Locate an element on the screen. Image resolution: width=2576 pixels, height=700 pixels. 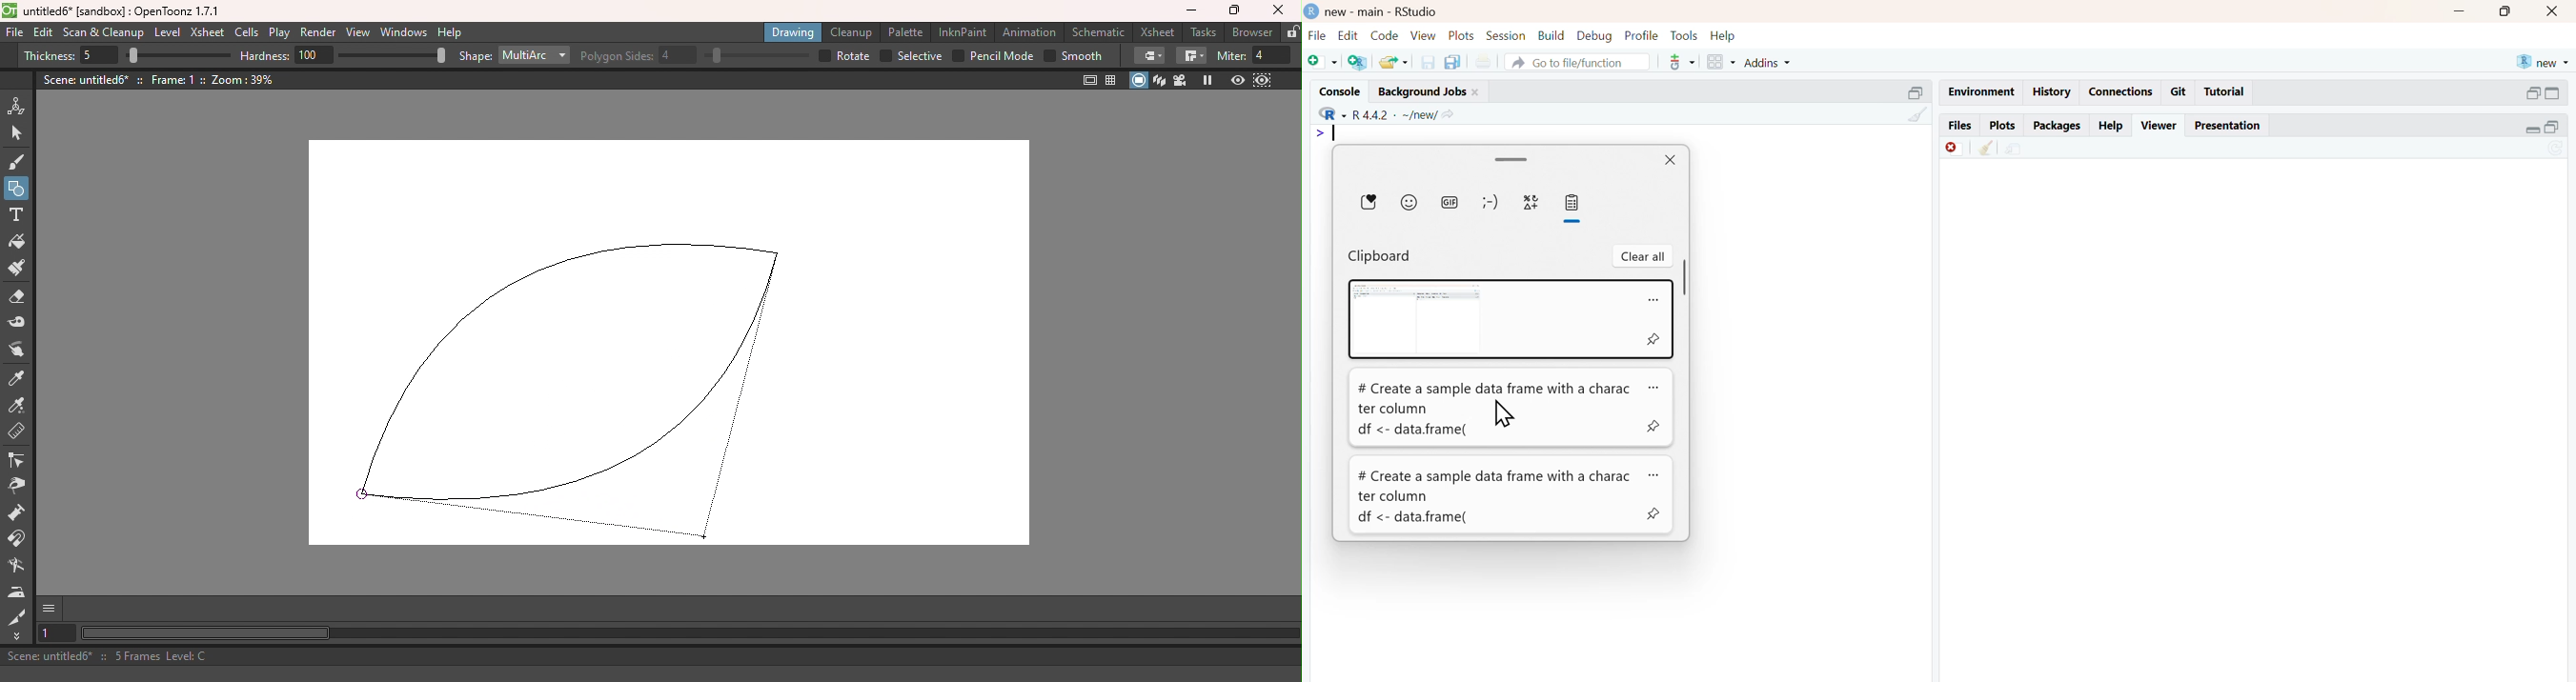
go to file/function is located at coordinates (1577, 62).